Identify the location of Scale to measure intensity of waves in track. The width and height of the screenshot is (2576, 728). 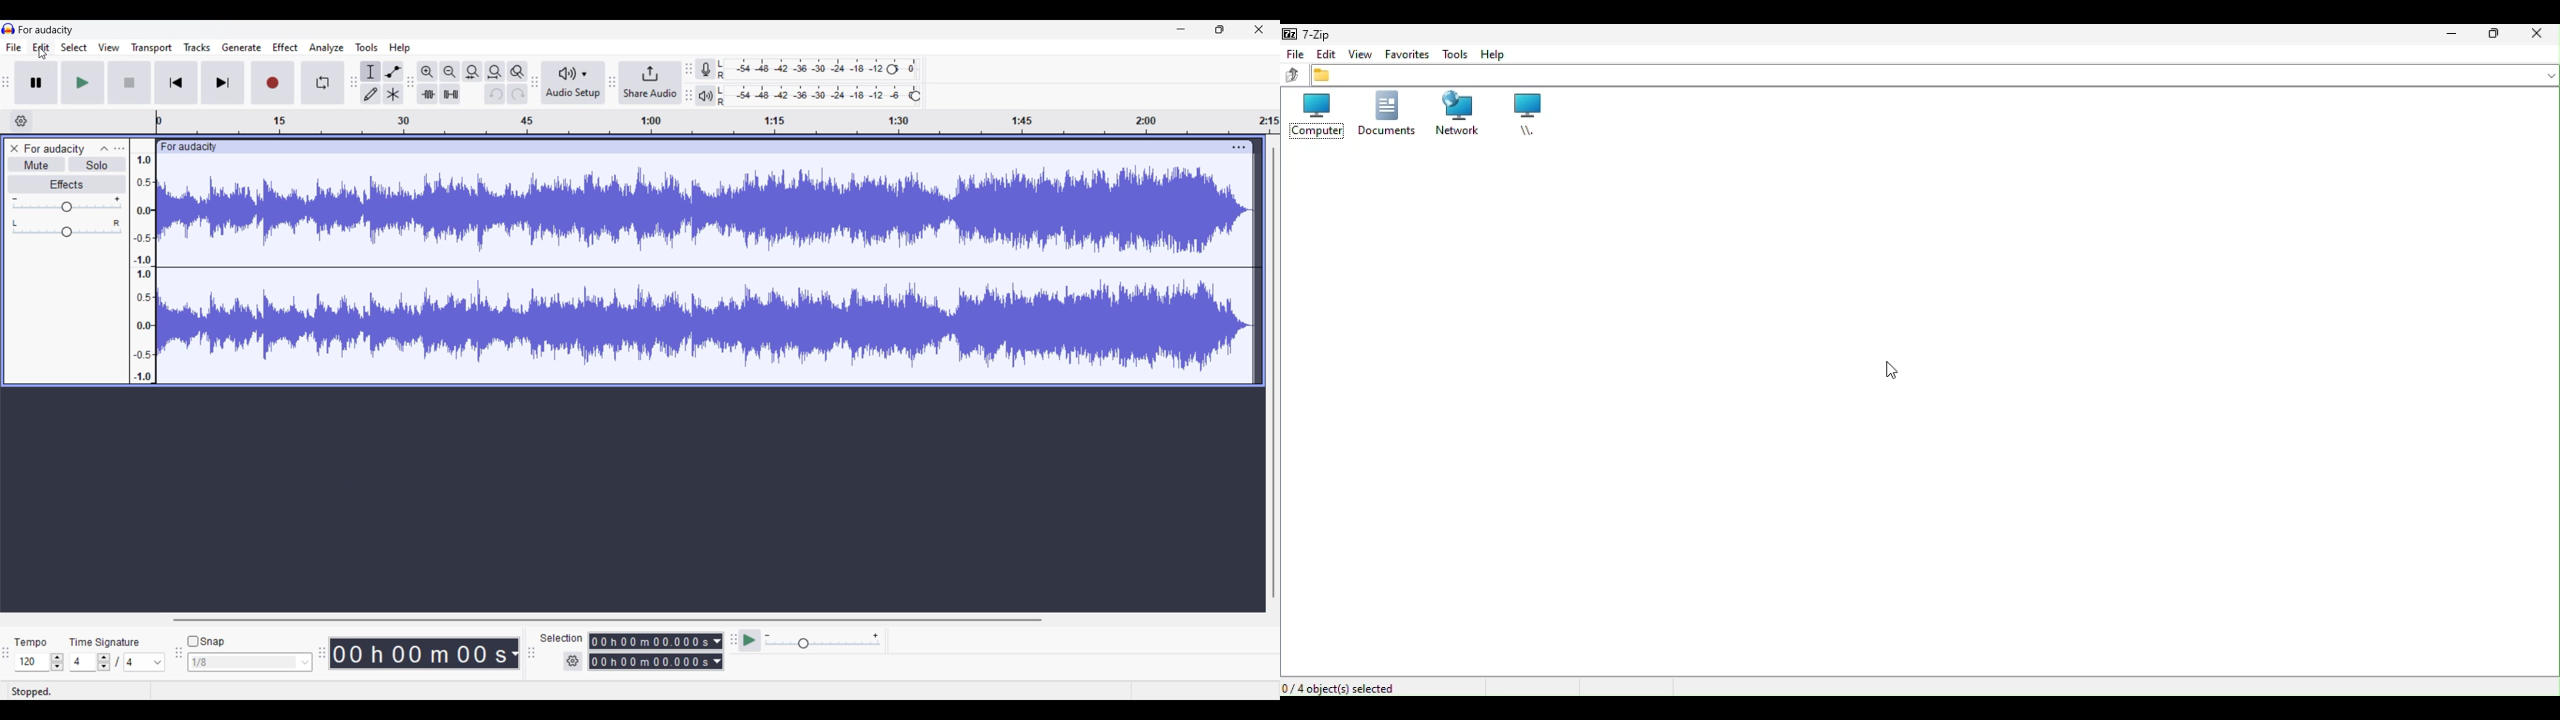
(142, 261).